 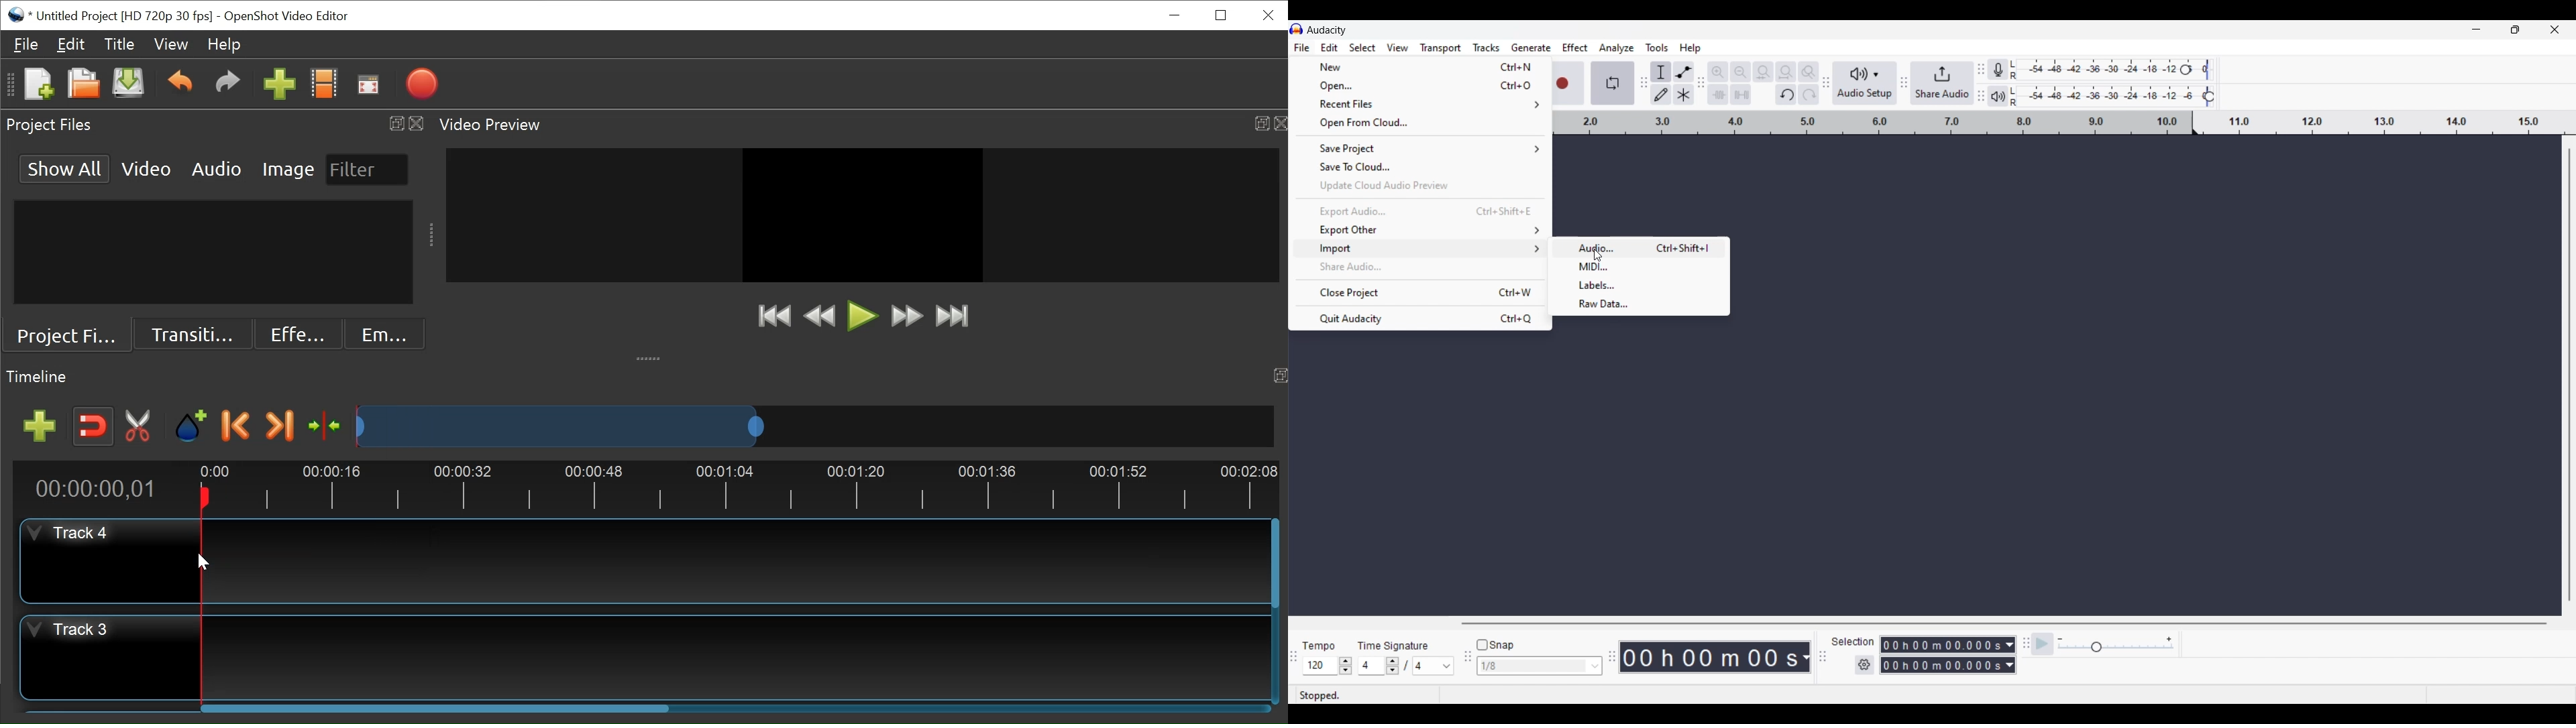 What do you see at coordinates (296, 335) in the screenshot?
I see `Effects` at bounding box center [296, 335].